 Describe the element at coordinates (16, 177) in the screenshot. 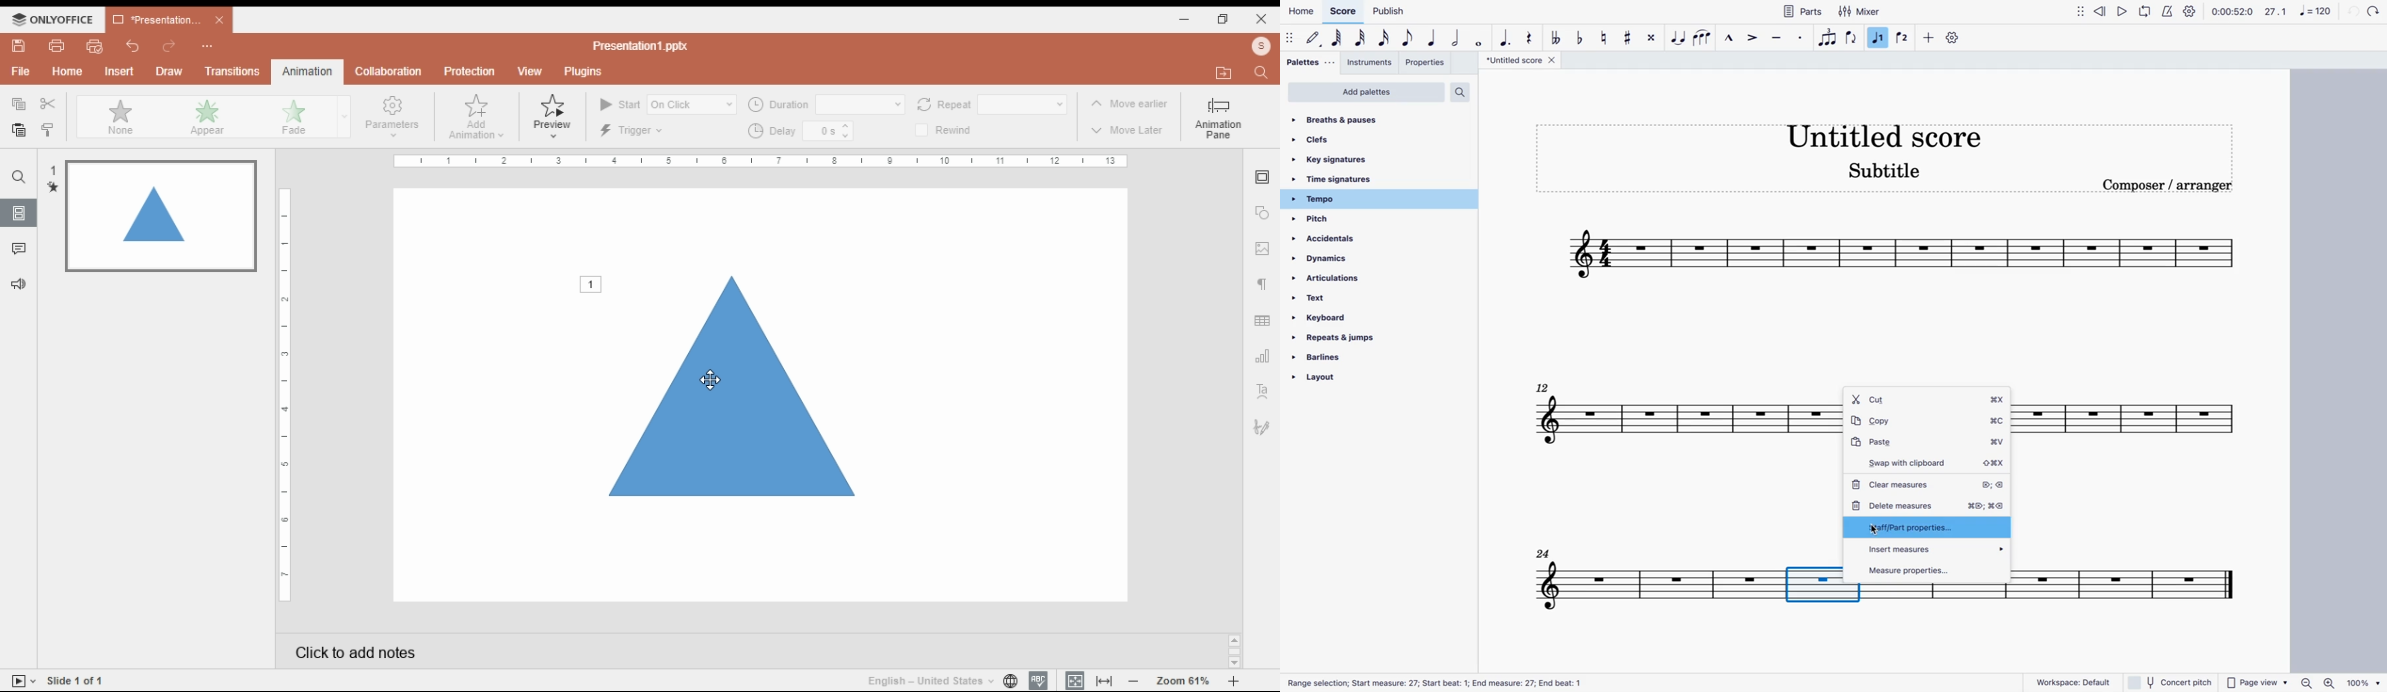

I see `slide` at that location.